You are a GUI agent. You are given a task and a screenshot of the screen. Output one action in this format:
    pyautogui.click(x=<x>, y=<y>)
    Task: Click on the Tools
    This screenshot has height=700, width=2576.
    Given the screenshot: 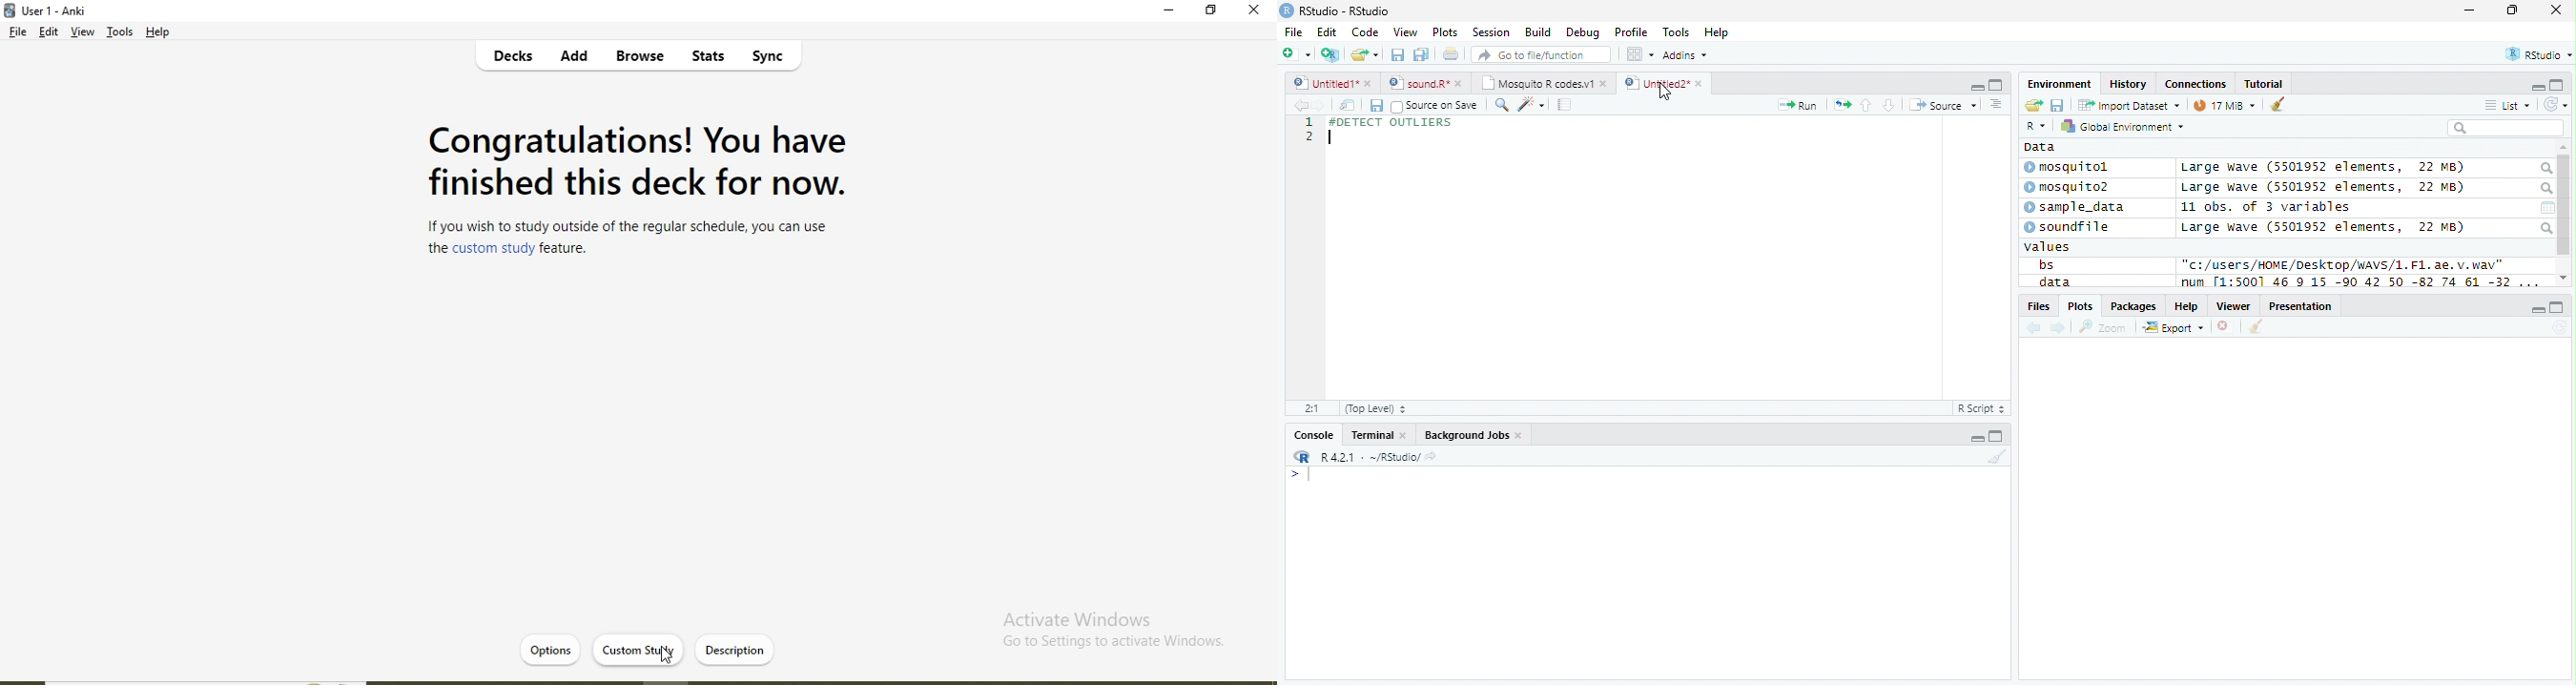 What is the action you would take?
    pyautogui.click(x=1676, y=33)
    